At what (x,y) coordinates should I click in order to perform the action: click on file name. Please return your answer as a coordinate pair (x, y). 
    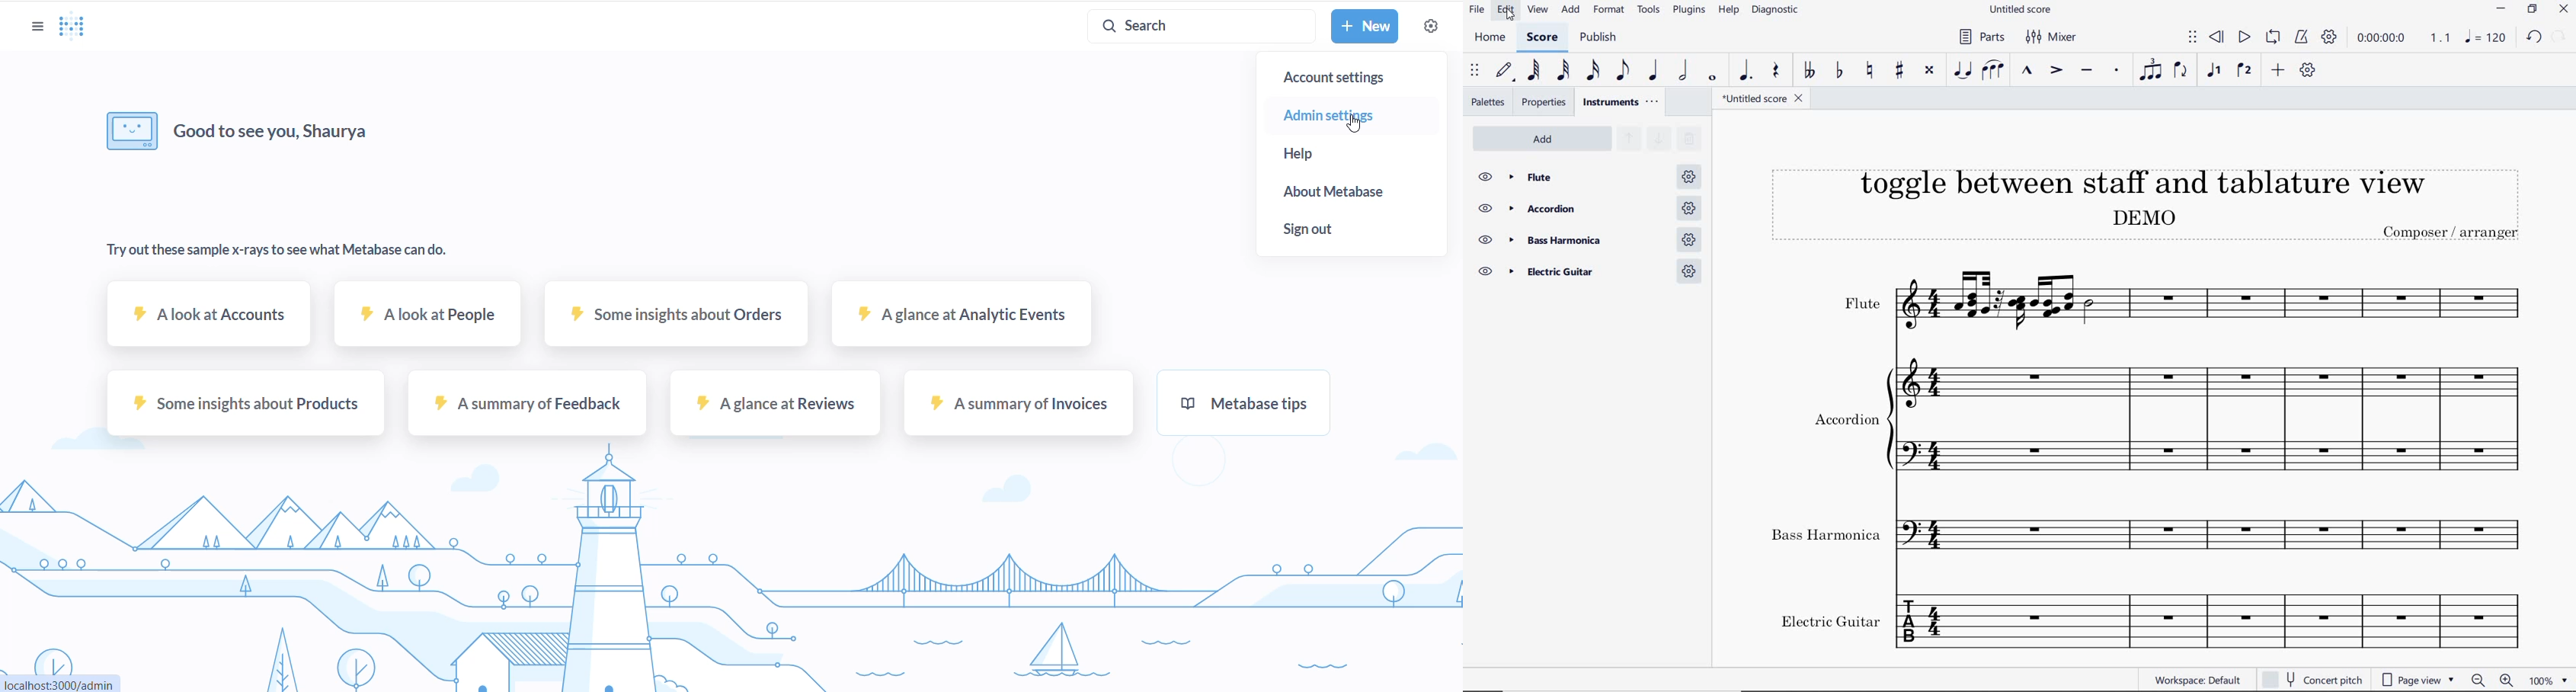
    Looking at the image, I should click on (2019, 9).